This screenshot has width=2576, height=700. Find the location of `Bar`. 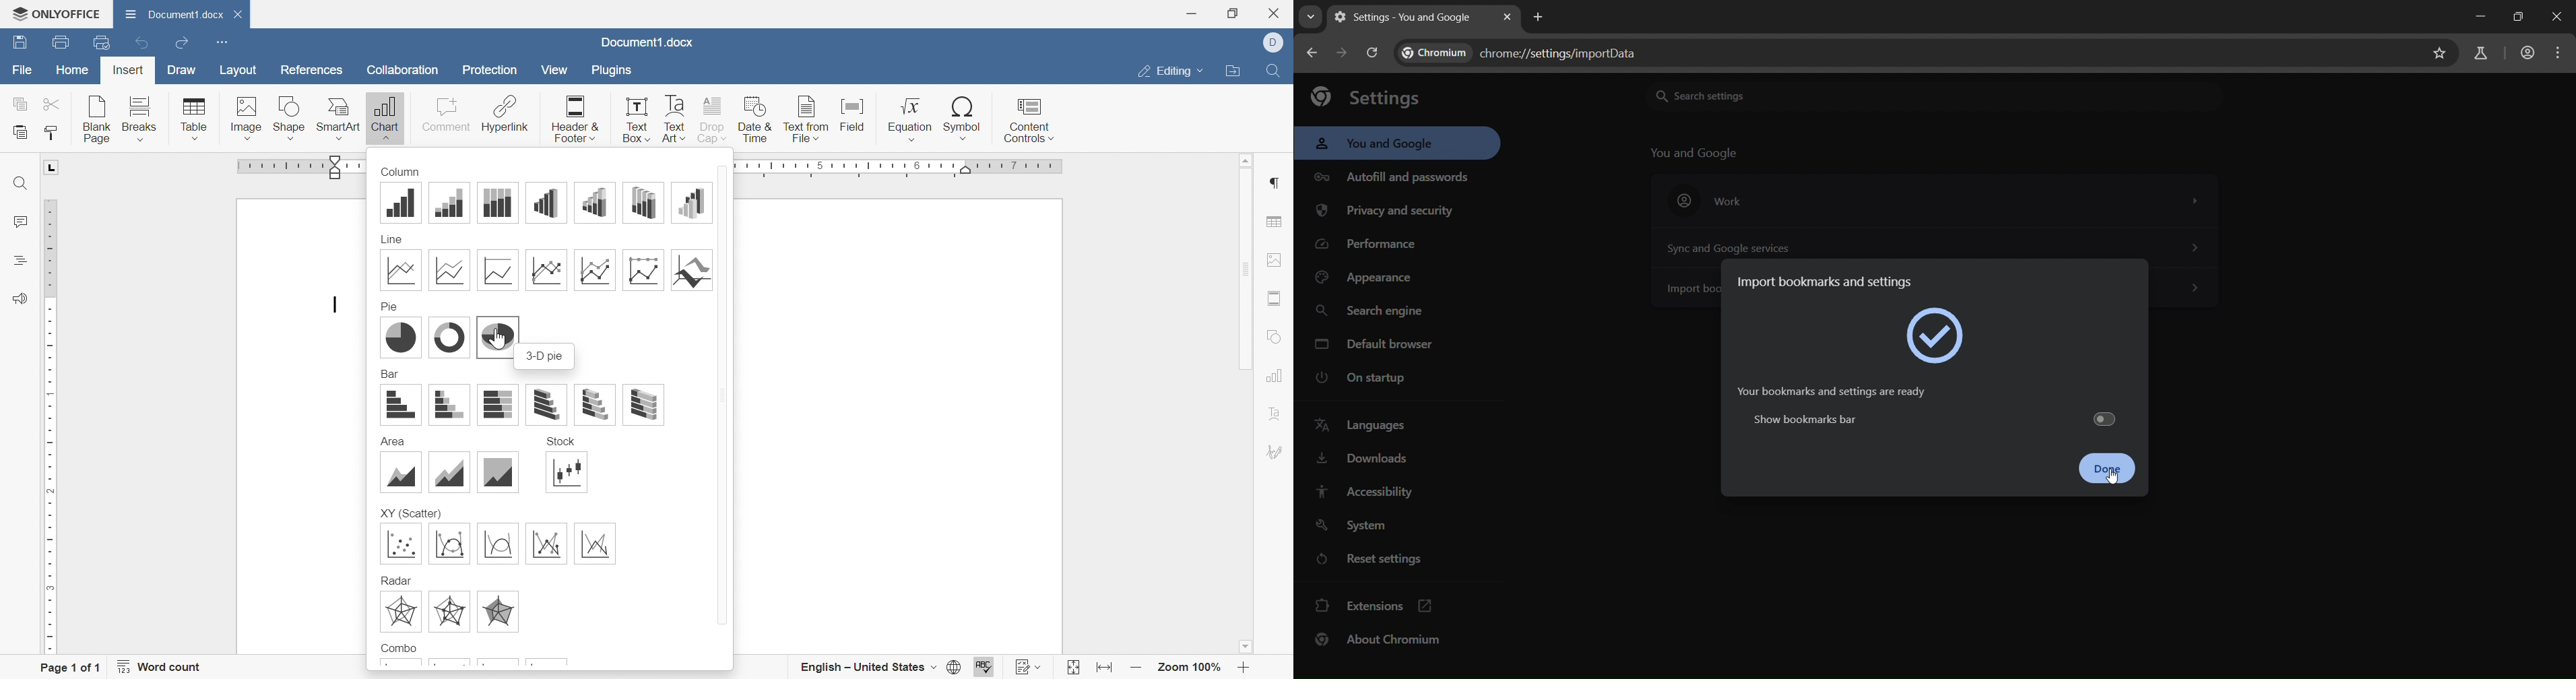

Bar is located at coordinates (391, 374).